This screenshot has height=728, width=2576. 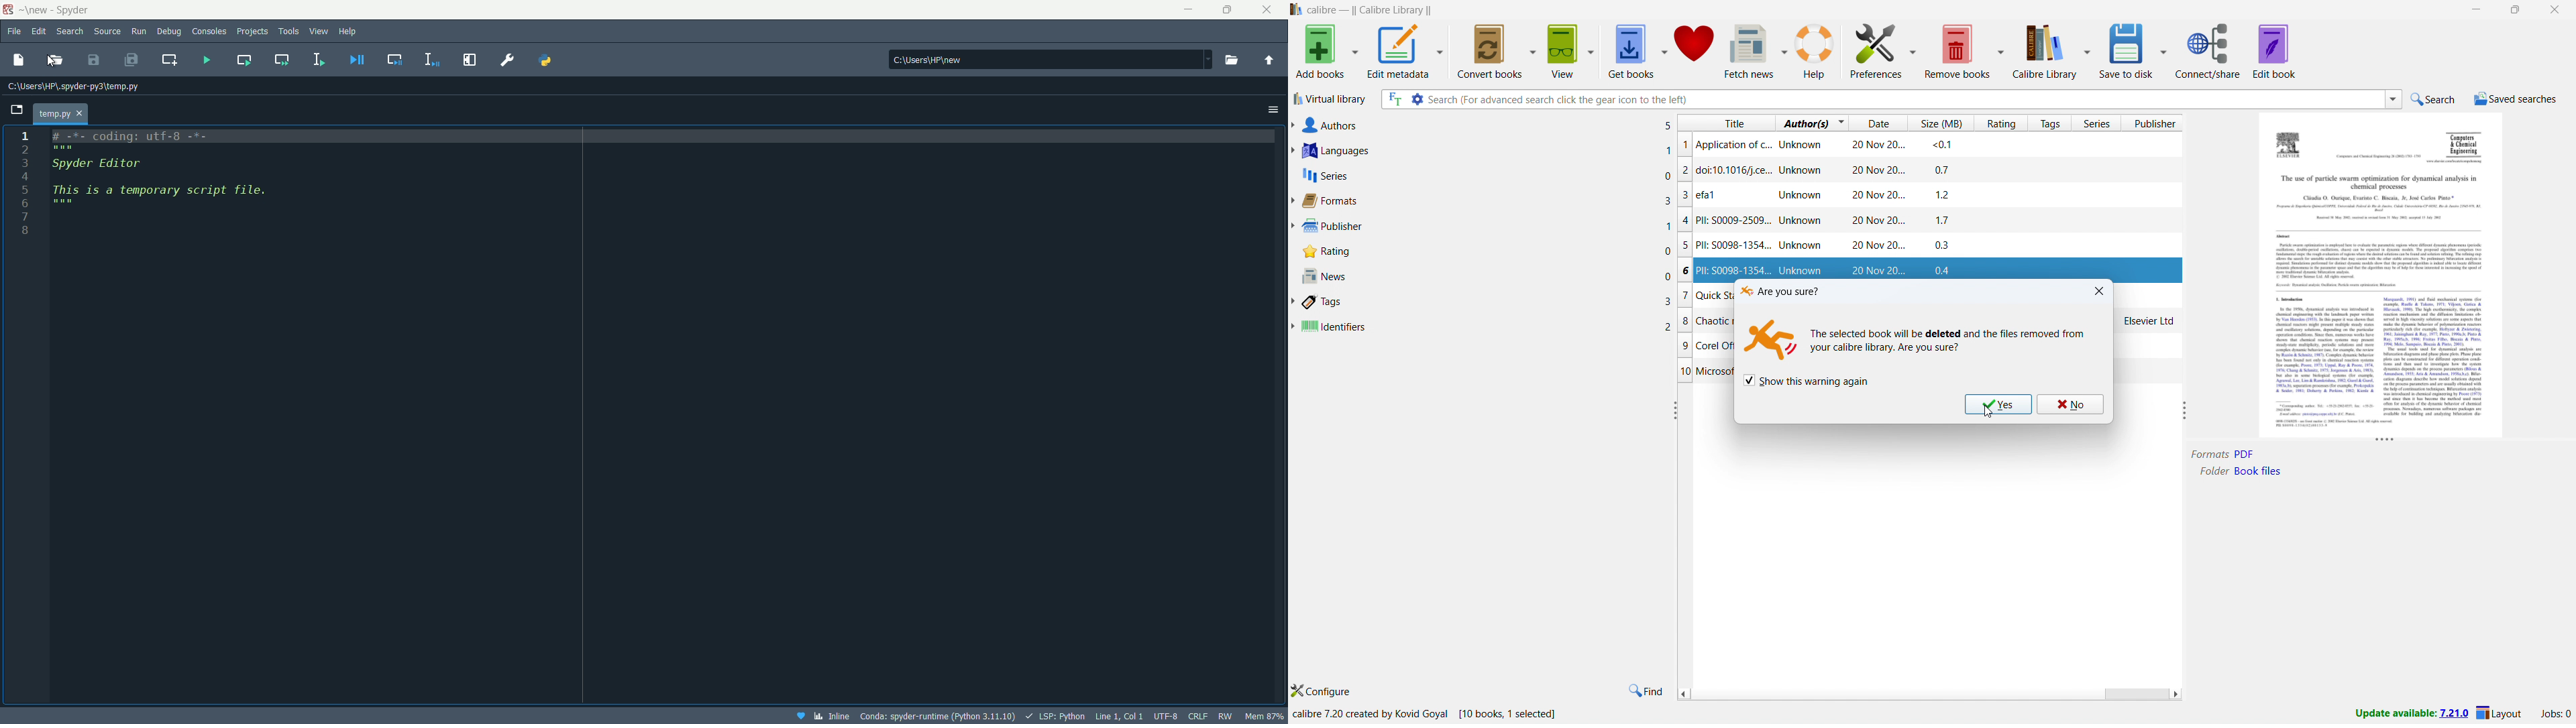 What do you see at coordinates (62, 10) in the screenshot?
I see `App name` at bounding box center [62, 10].